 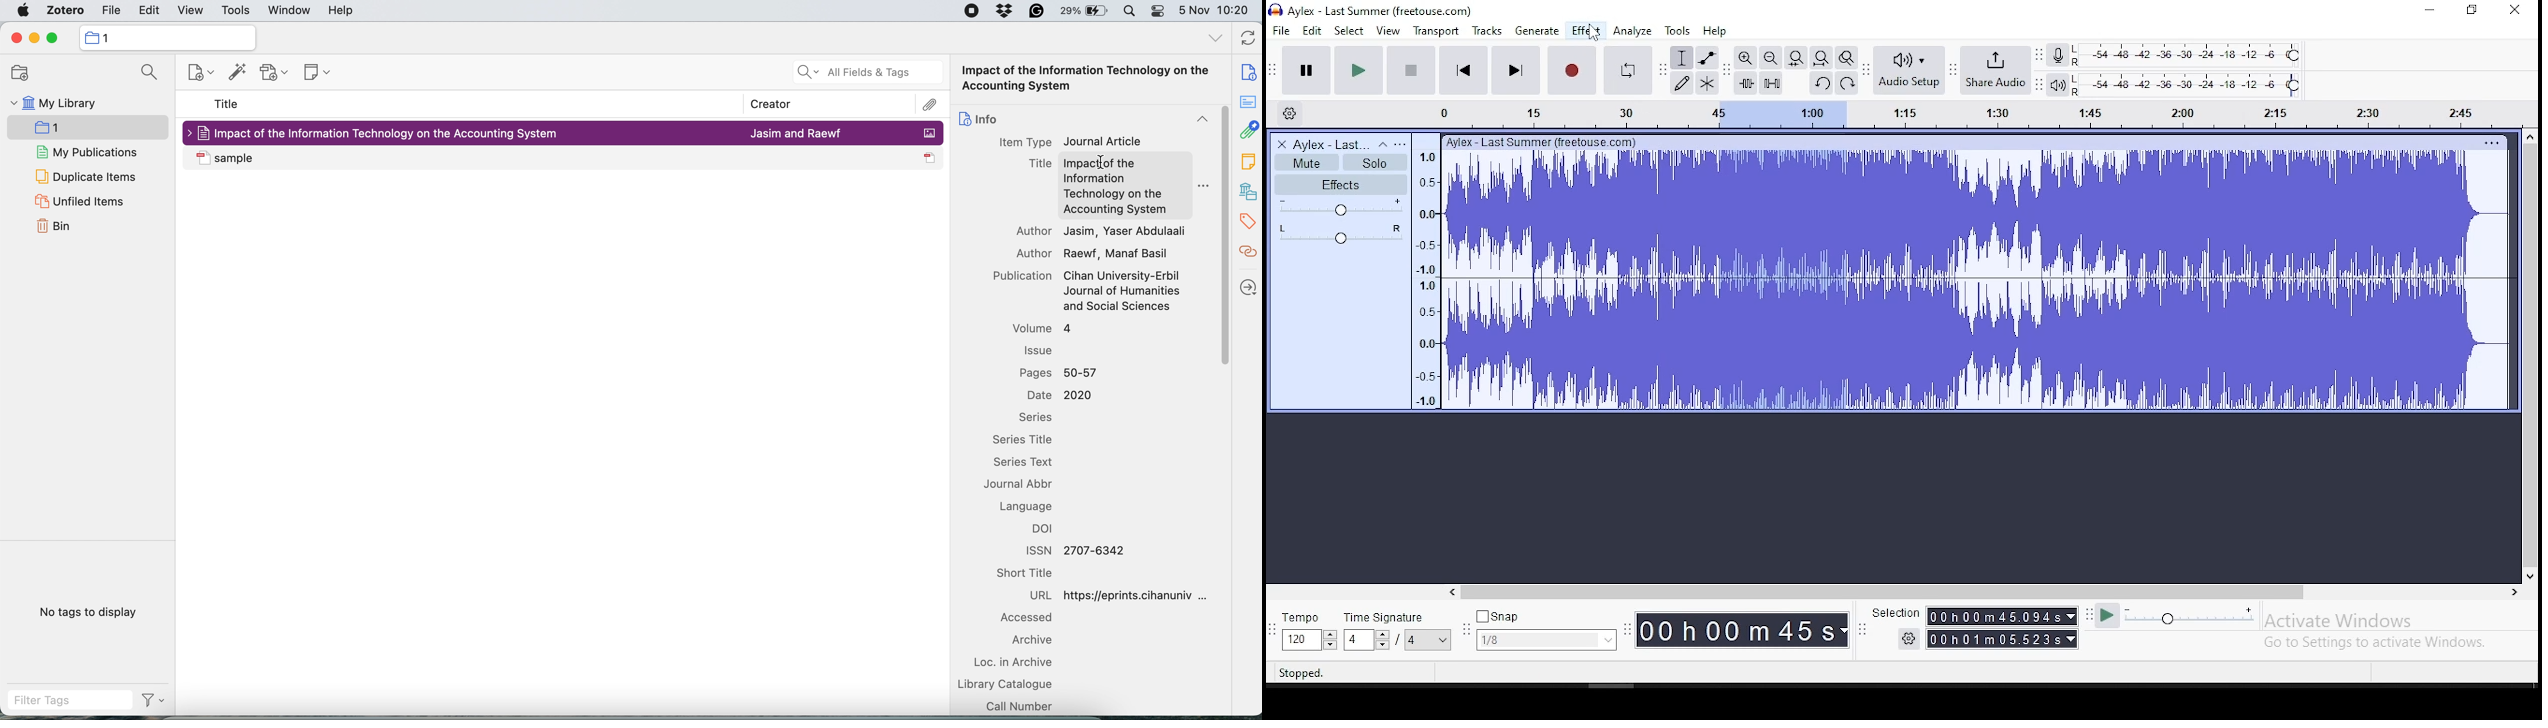 What do you see at coordinates (1079, 550) in the screenshot?
I see `ISSN 2707-6342` at bounding box center [1079, 550].